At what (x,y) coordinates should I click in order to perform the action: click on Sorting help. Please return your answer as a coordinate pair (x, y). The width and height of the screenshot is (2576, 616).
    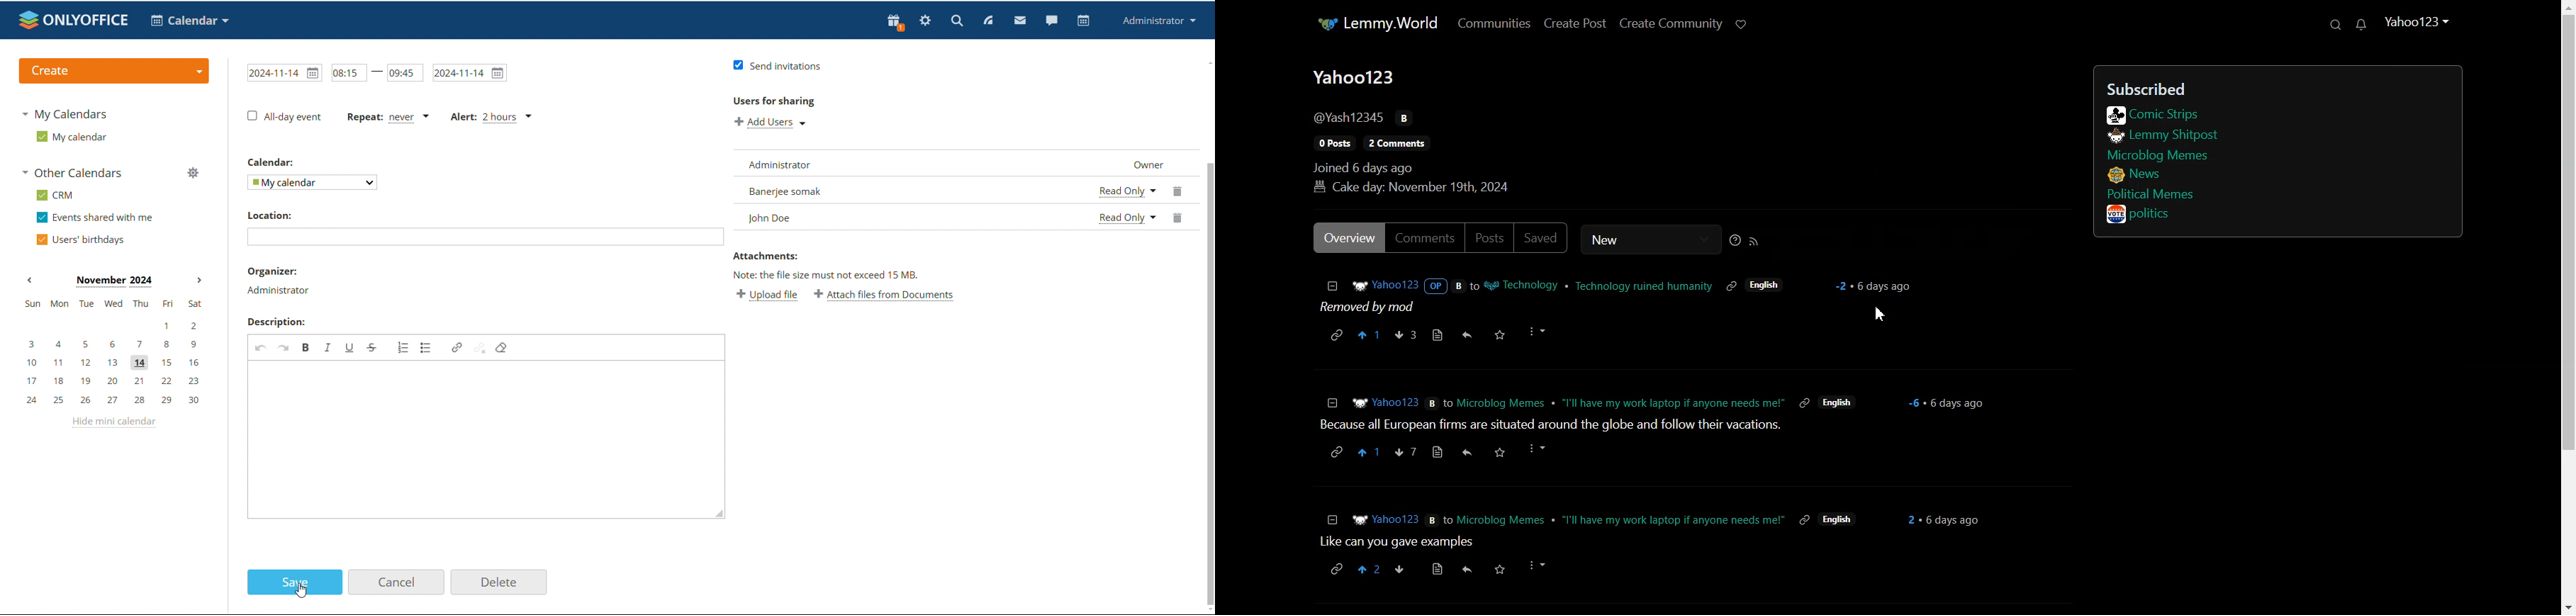
    Looking at the image, I should click on (1734, 240).